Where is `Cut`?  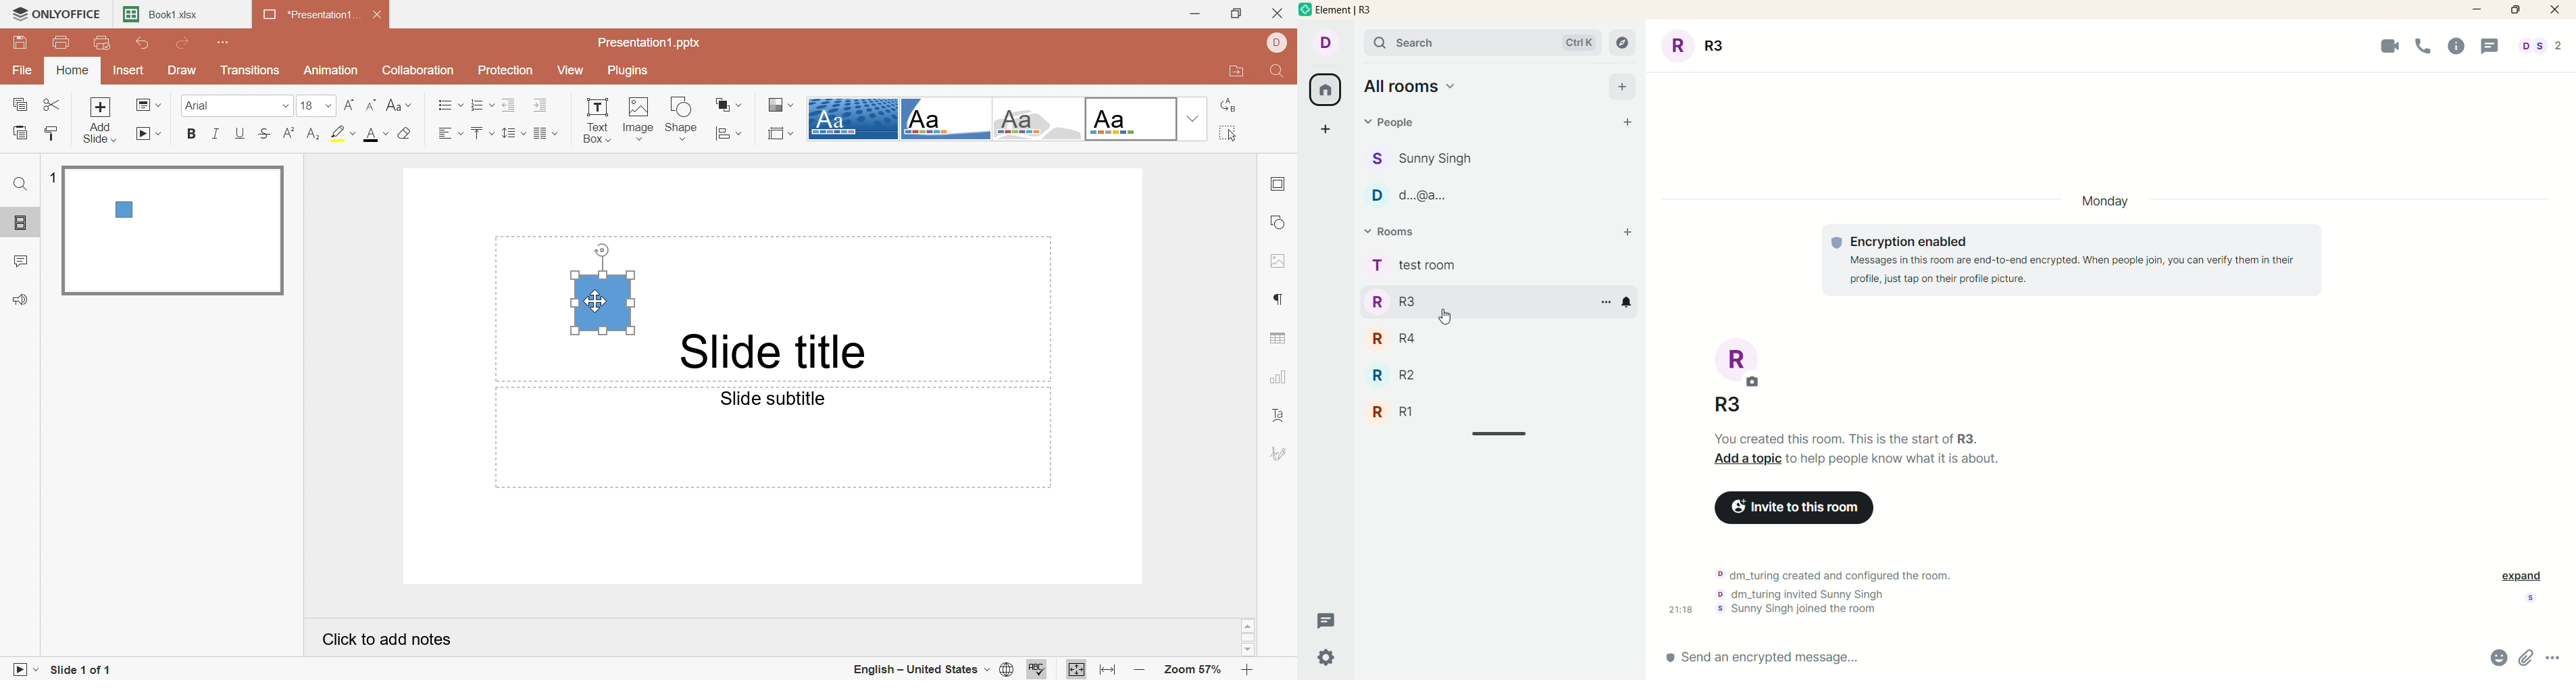 Cut is located at coordinates (53, 104).